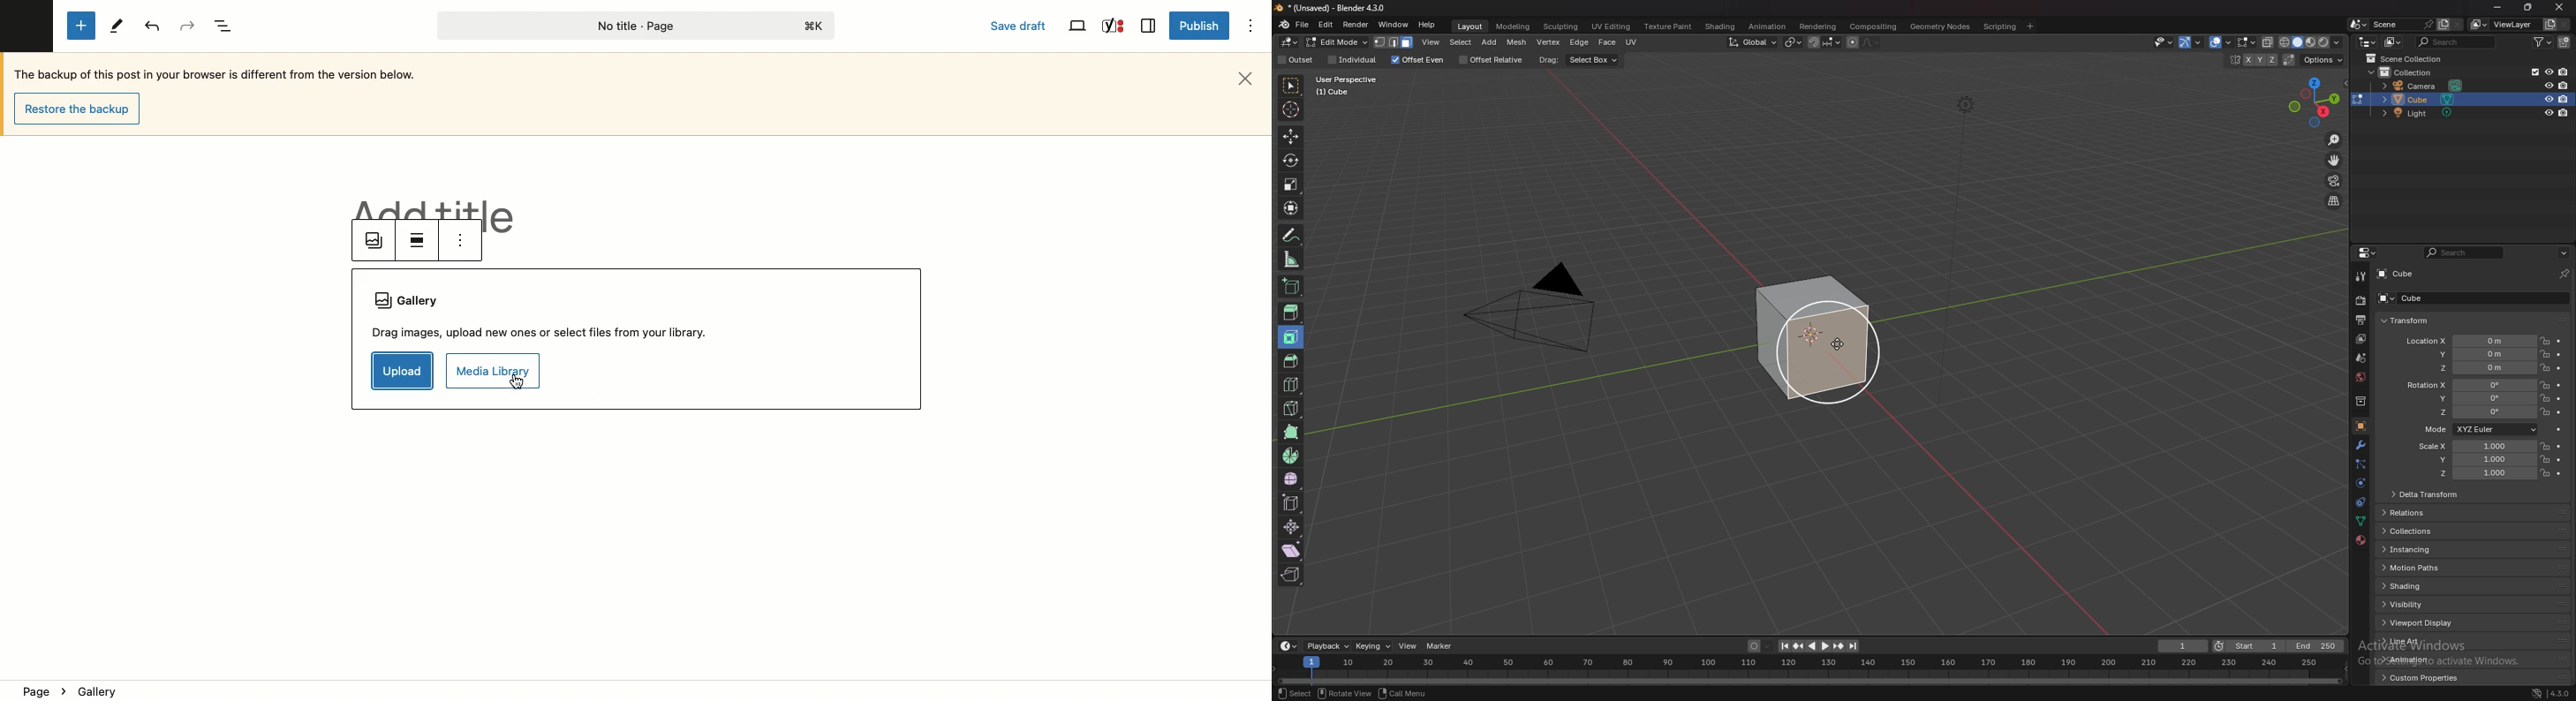 This screenshot has width=2576, height=728. I want to click on selectibility and visibility, so click(2163, 42).